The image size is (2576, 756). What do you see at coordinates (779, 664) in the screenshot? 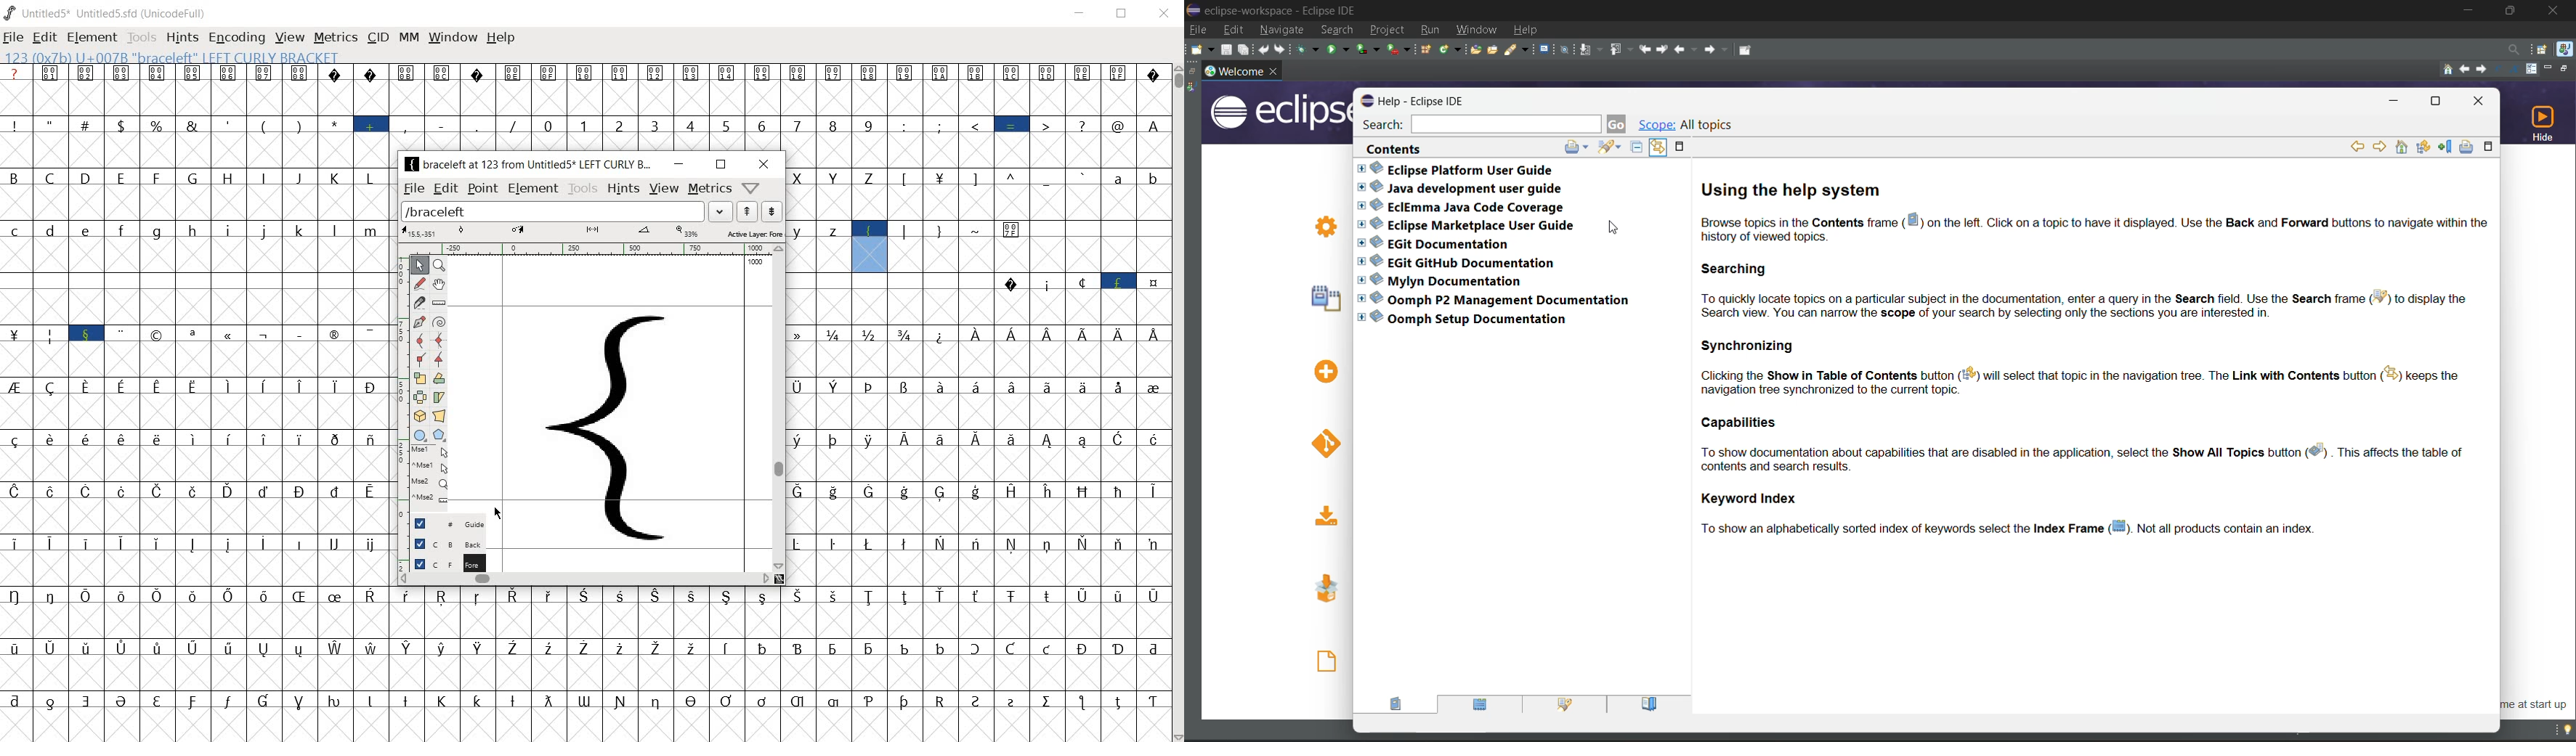
I see `glyph characters` at bounding box center [779, 664].